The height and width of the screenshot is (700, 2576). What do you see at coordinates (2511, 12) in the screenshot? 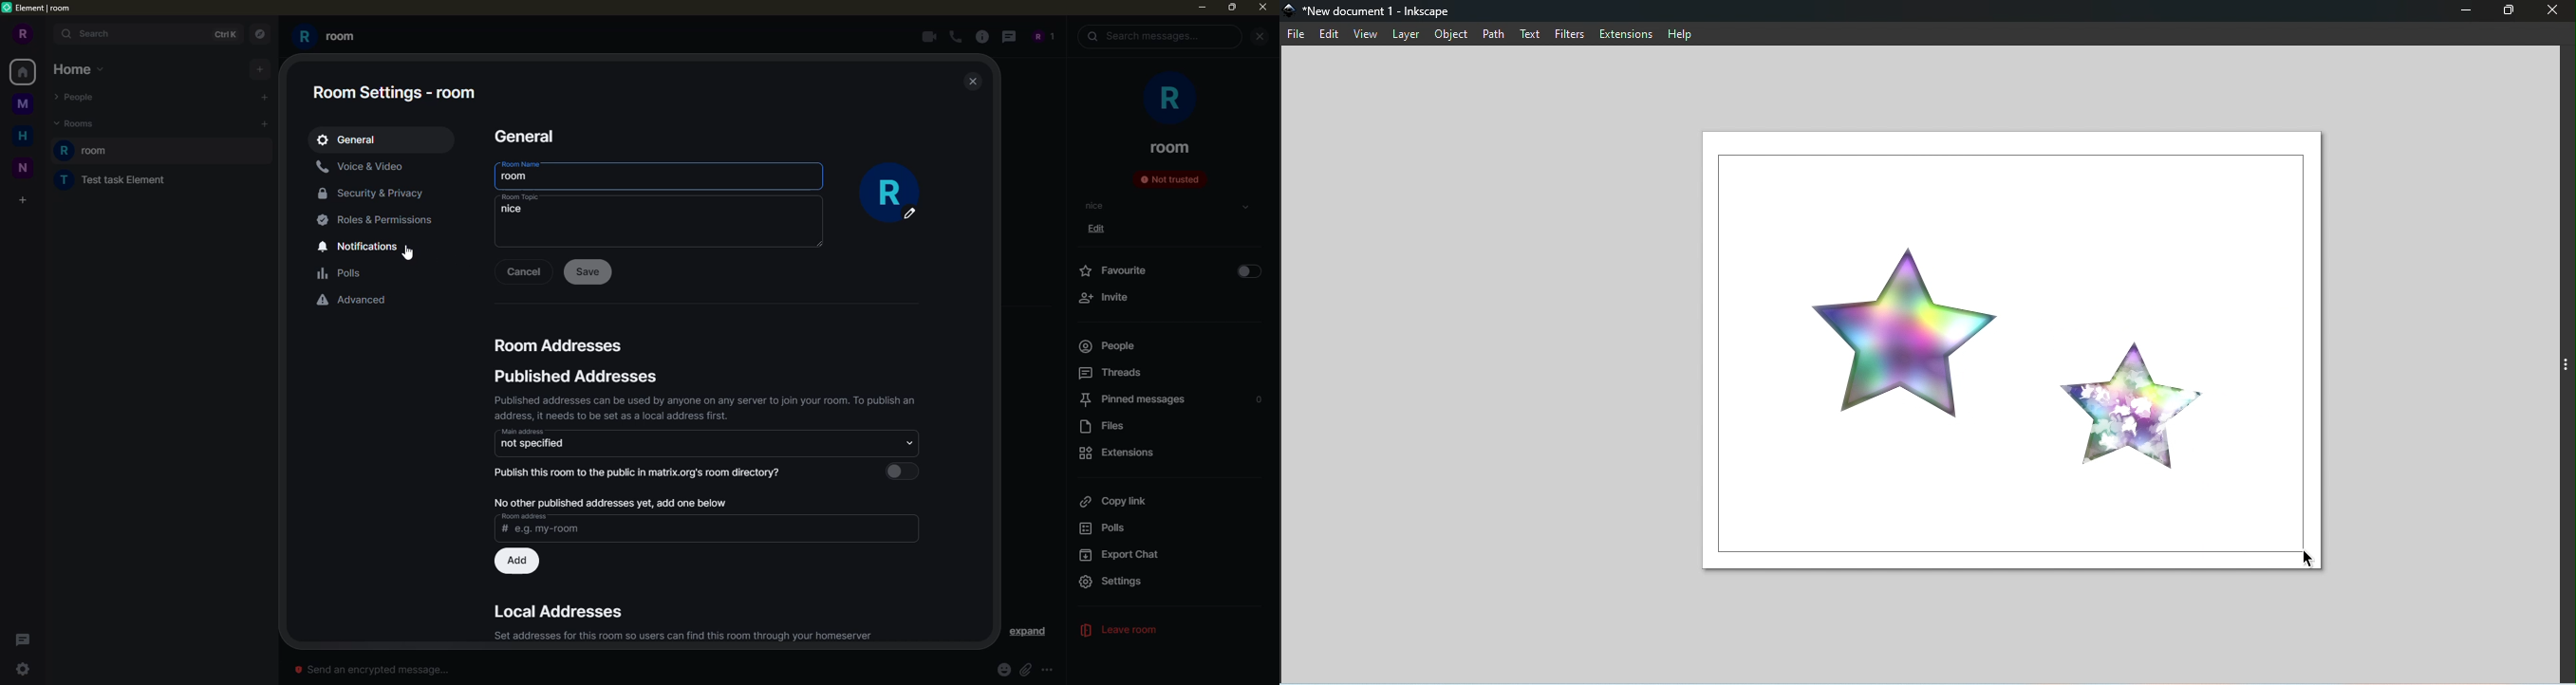
I see `Maximize` at bounding box center [2511, 12].